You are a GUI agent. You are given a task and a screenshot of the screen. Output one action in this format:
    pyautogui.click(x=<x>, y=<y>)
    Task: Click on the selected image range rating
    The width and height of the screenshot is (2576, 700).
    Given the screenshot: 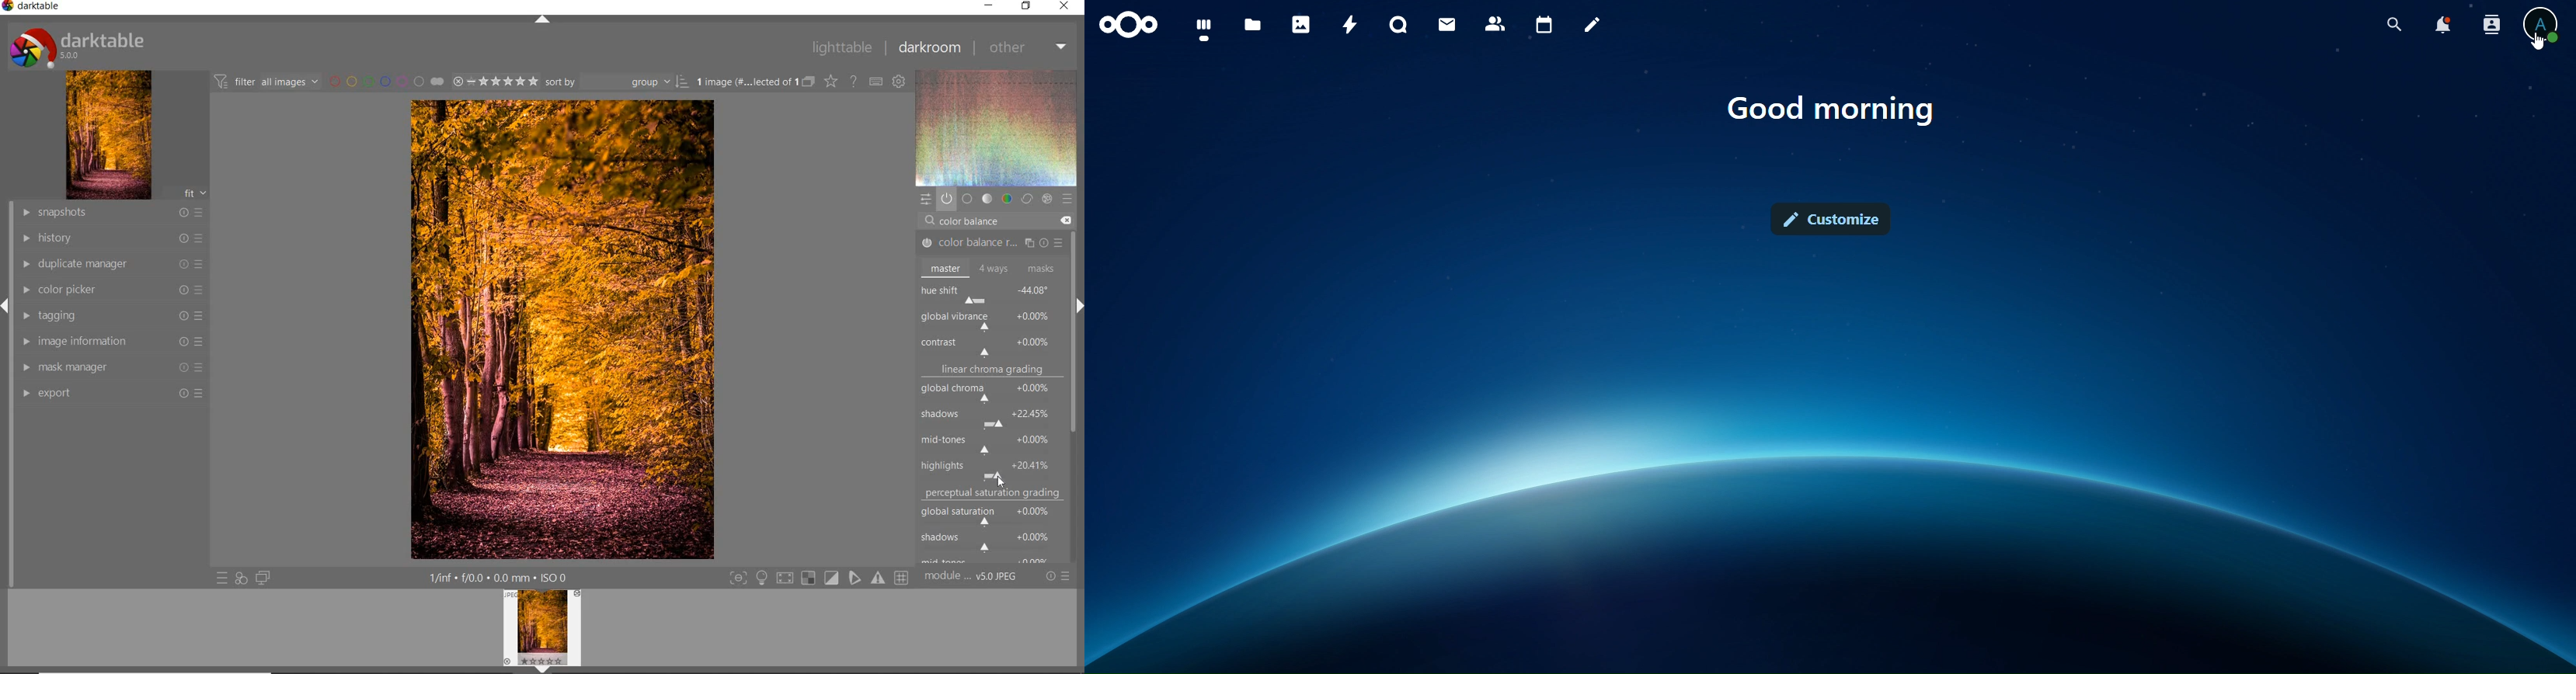 What is the action you would take?
    pyautogui.click(x=495, y=82)
    